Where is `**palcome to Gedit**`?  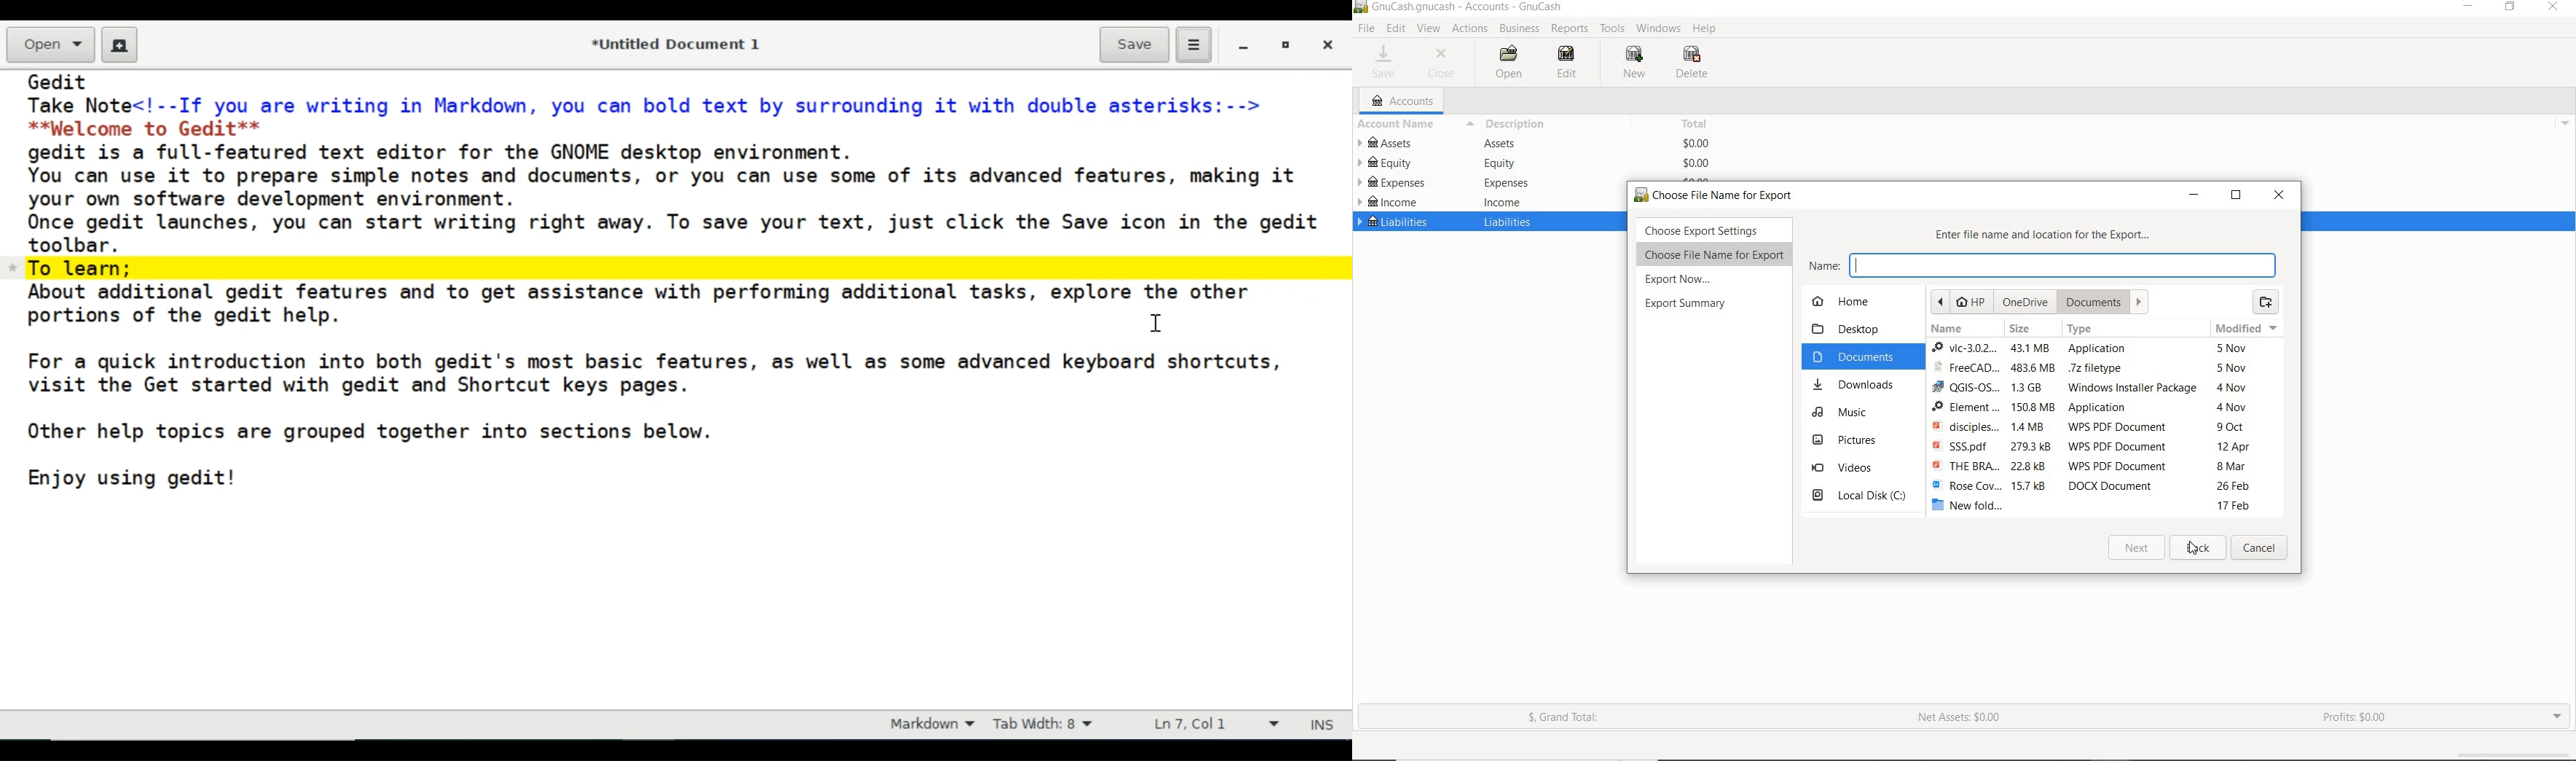
**palcome to Gedit** is located at coordinates (151, 128).